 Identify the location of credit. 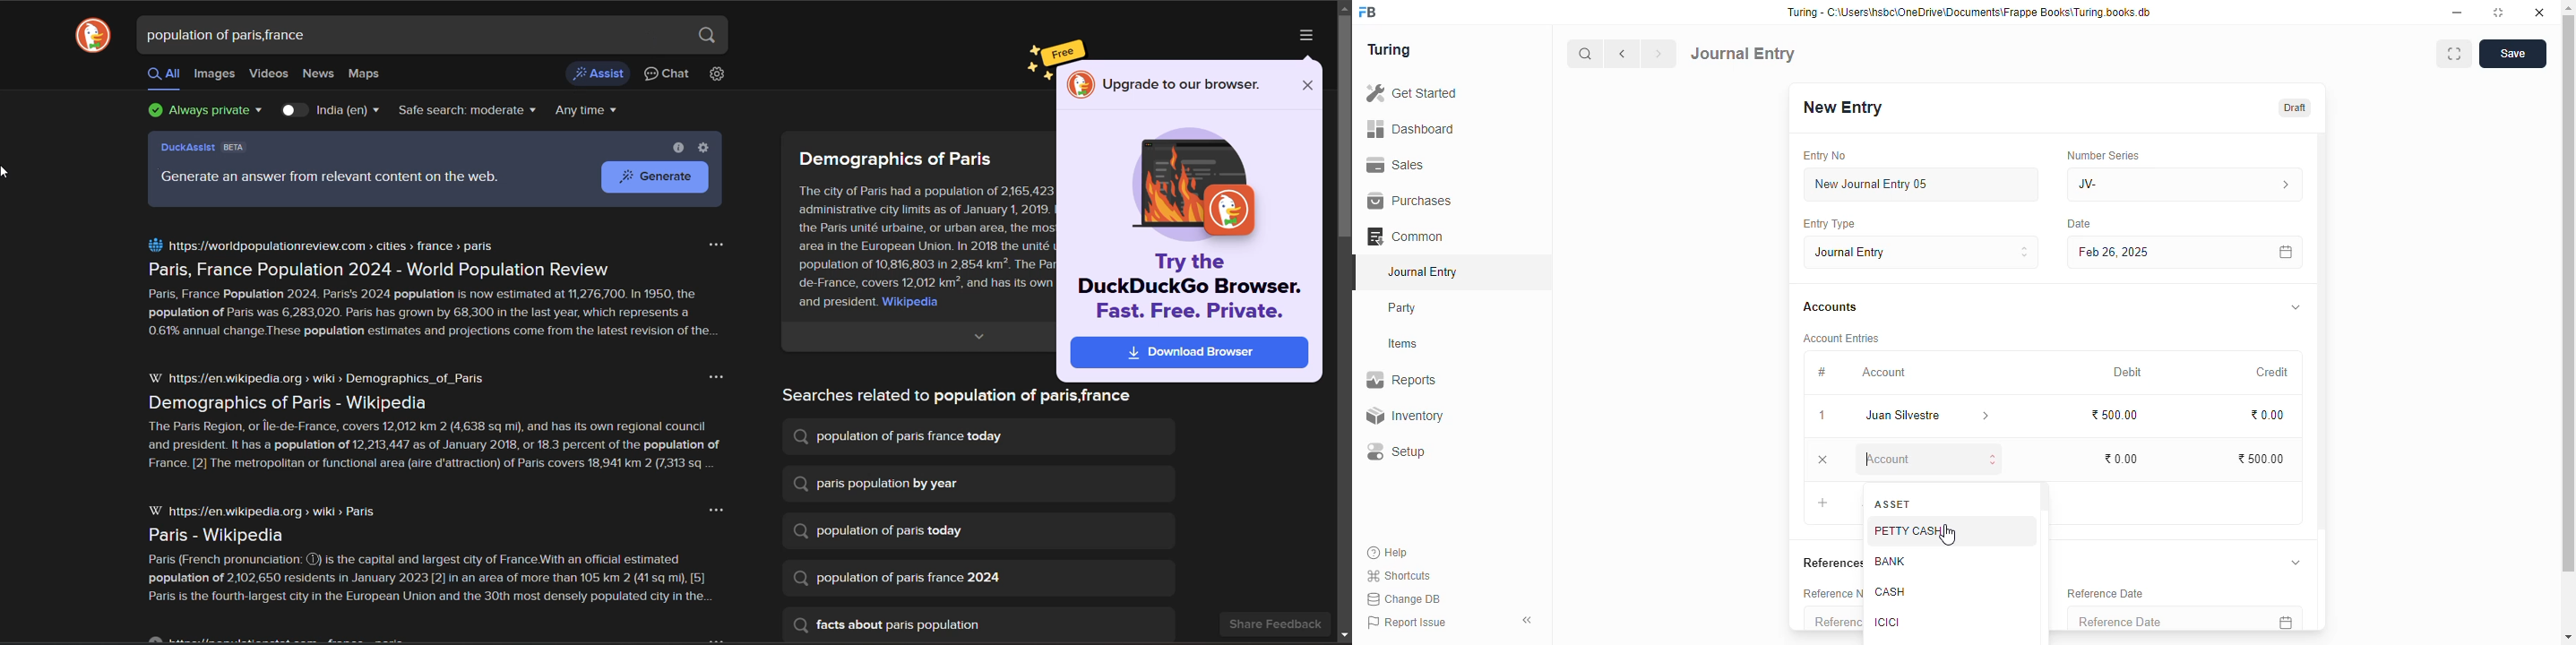
(2272, 371).